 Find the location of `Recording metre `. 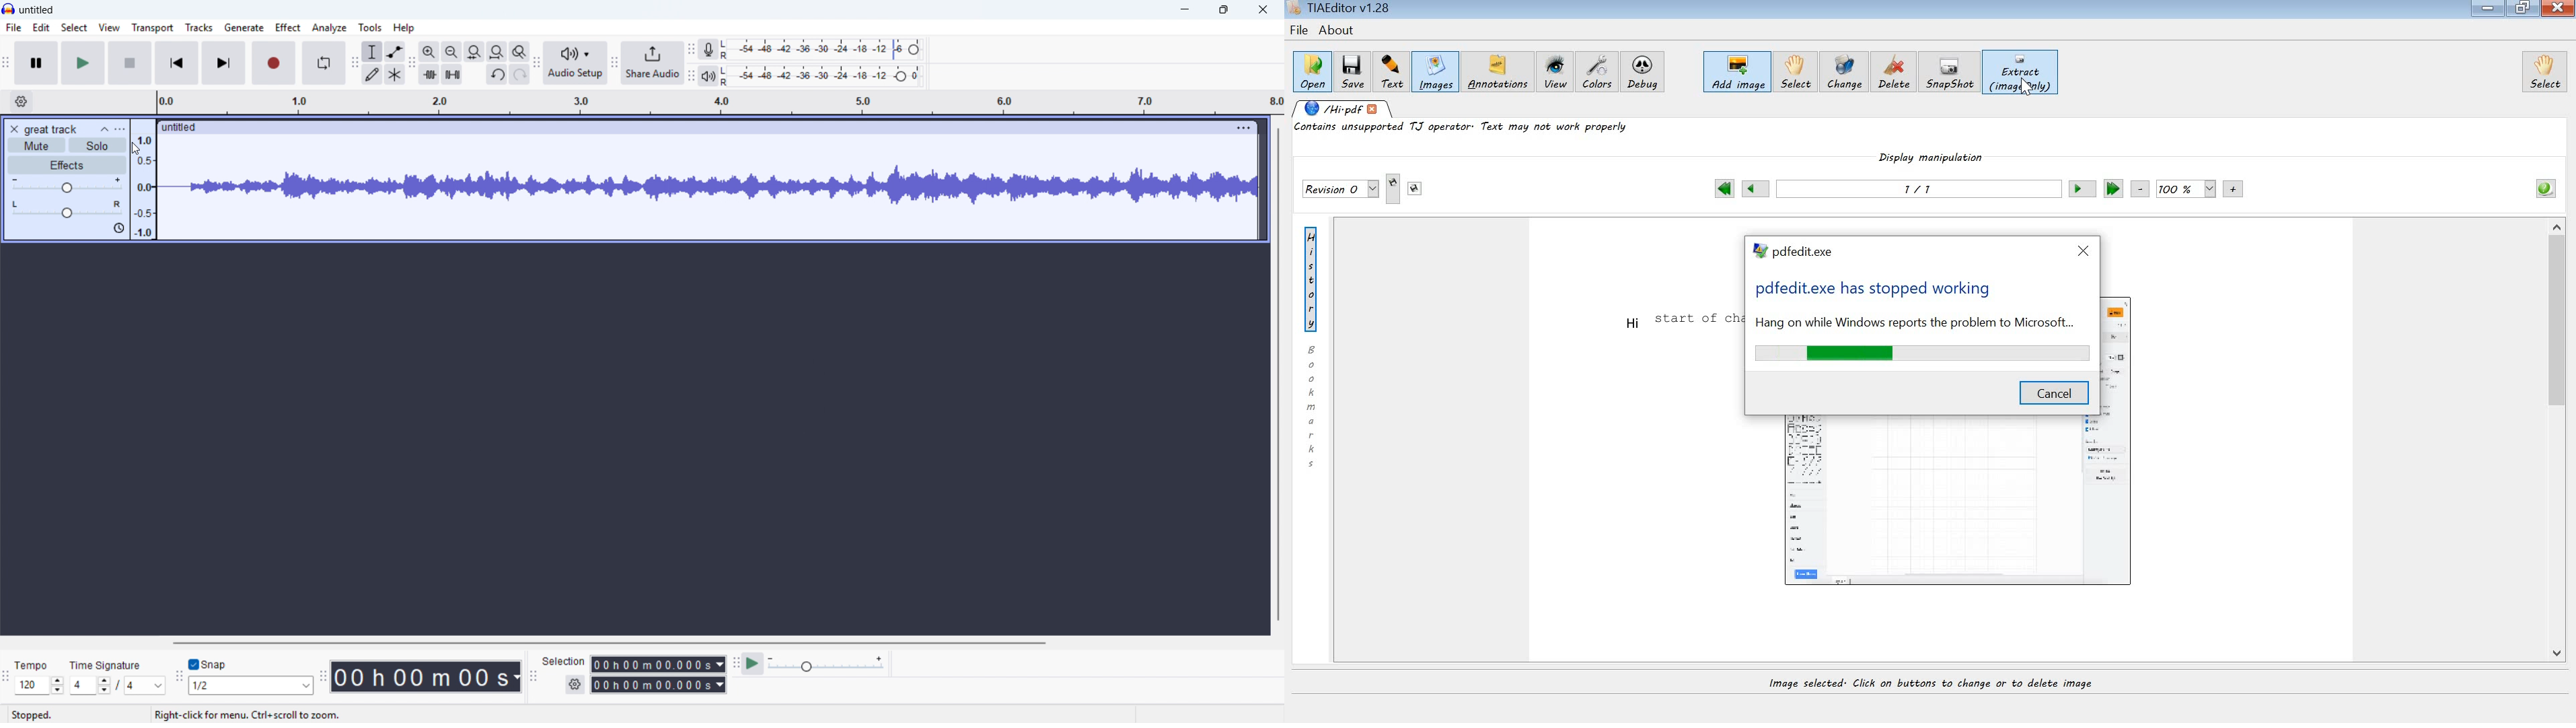

Recording metre  is located at coordinates (708, 50).